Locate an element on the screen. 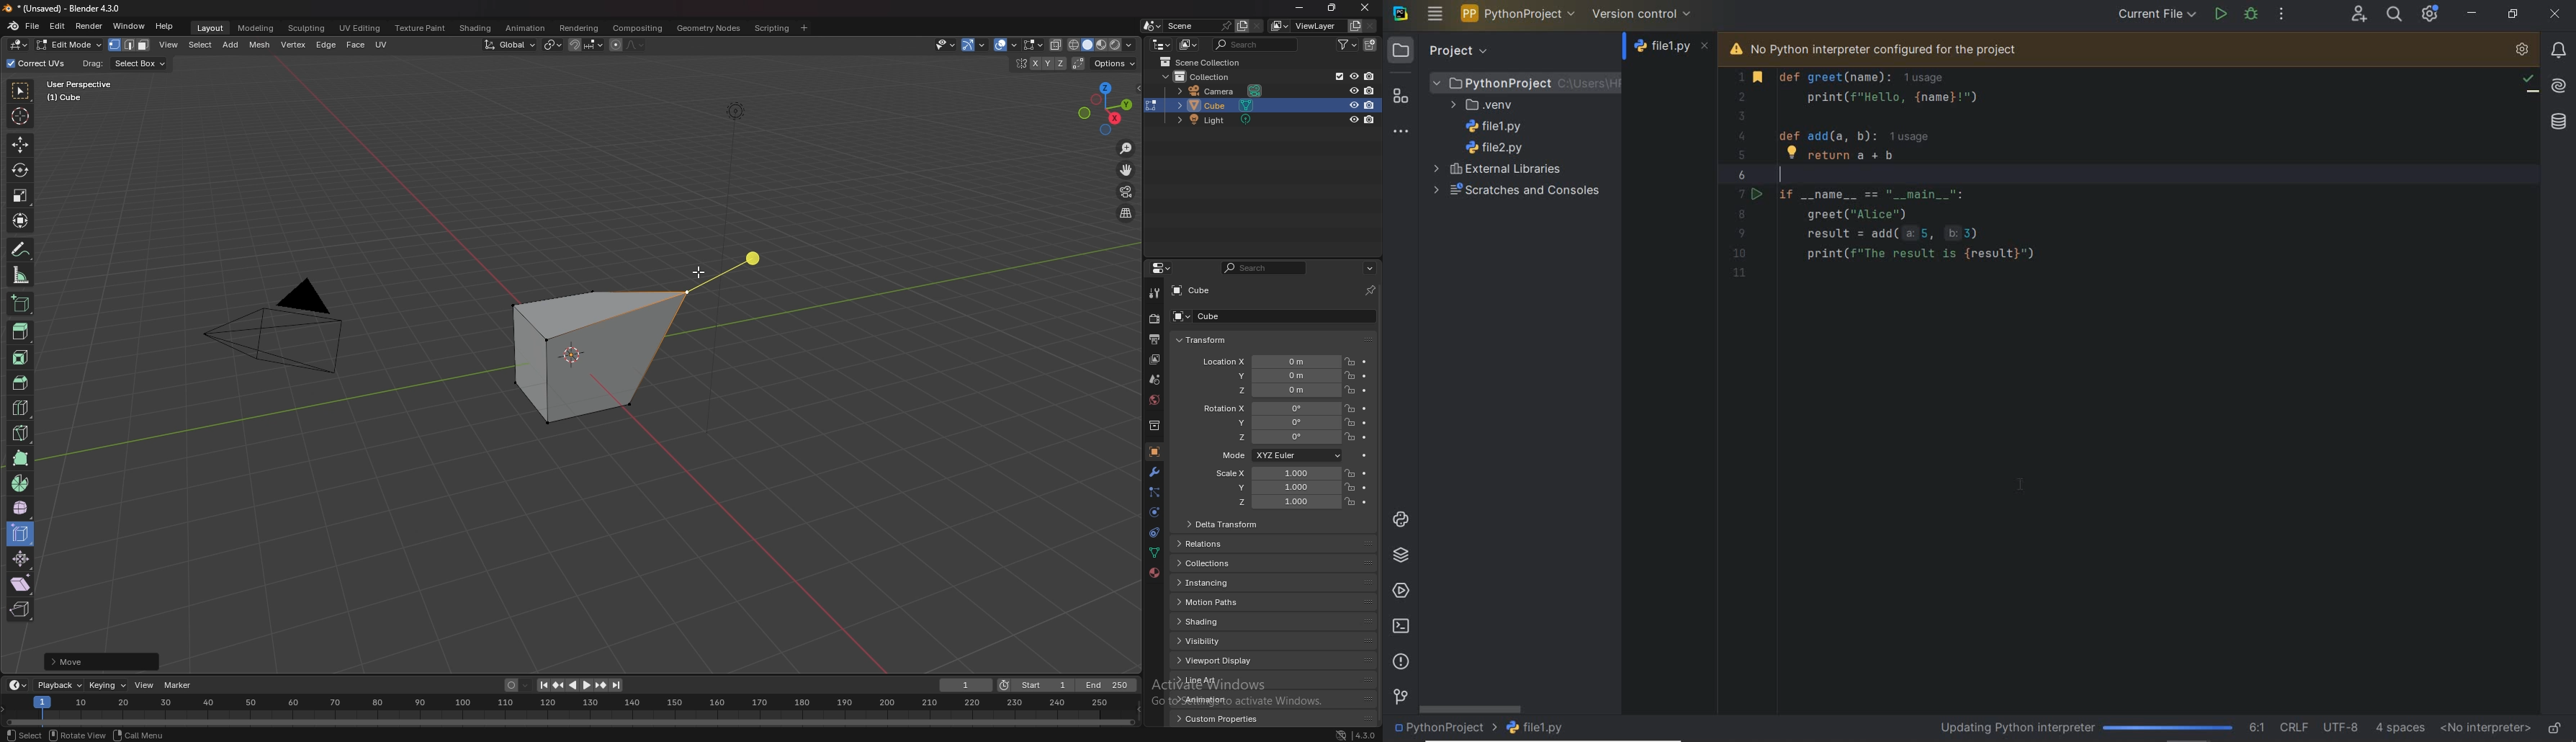  more tool windows is located at coordinates (1400, 132).